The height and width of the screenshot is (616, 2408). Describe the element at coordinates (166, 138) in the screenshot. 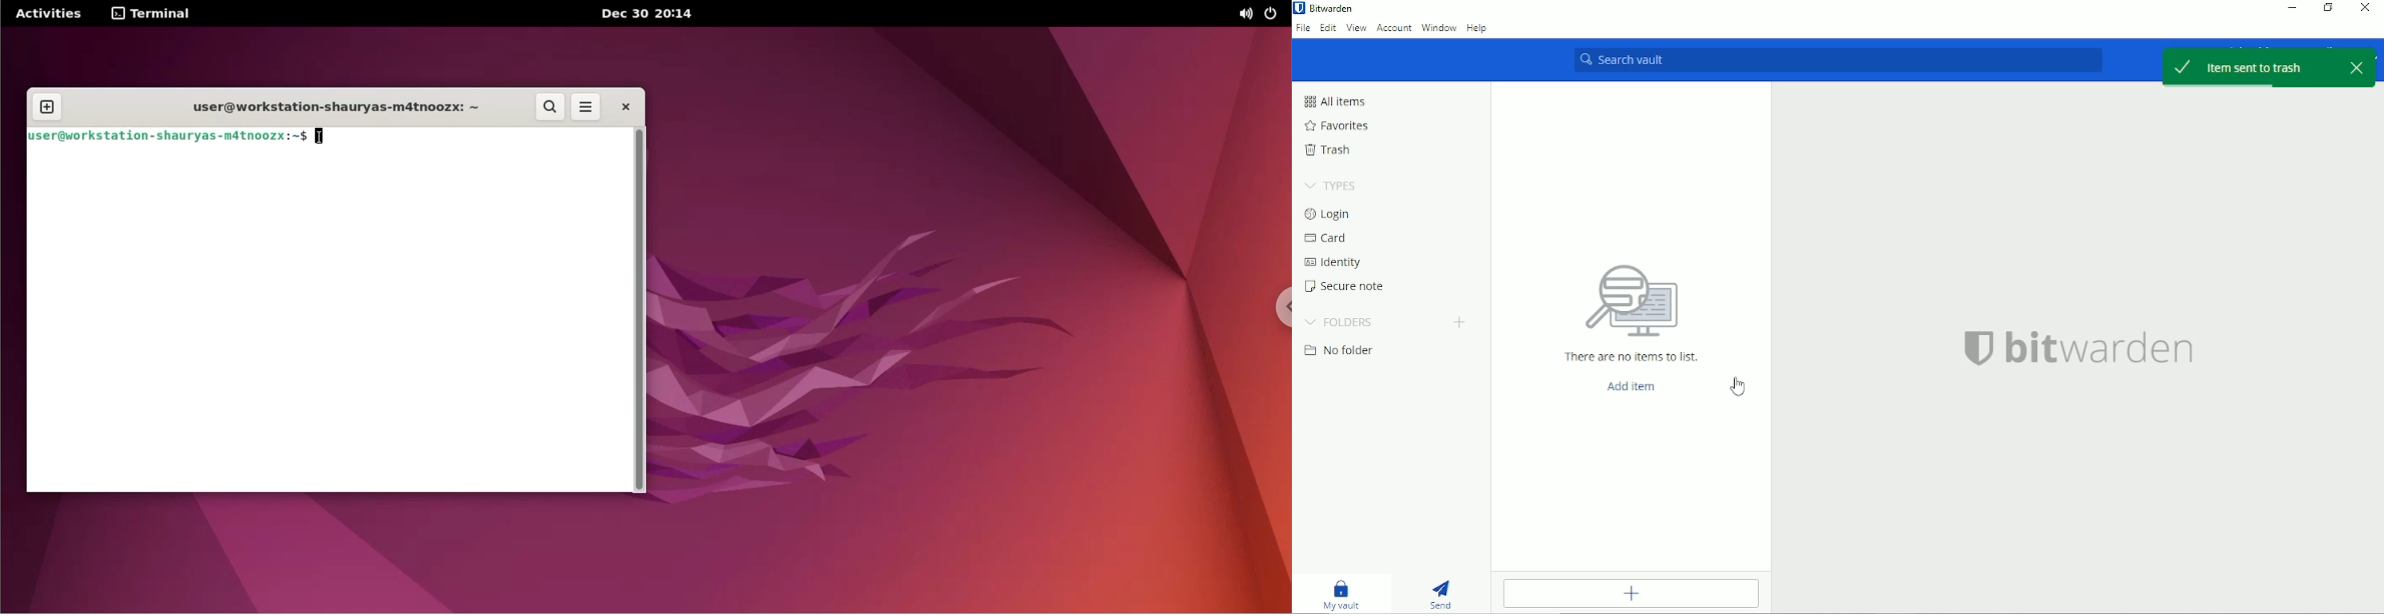

I see `user@workstation -shauryas-m4tnoozx:~$` at that location.